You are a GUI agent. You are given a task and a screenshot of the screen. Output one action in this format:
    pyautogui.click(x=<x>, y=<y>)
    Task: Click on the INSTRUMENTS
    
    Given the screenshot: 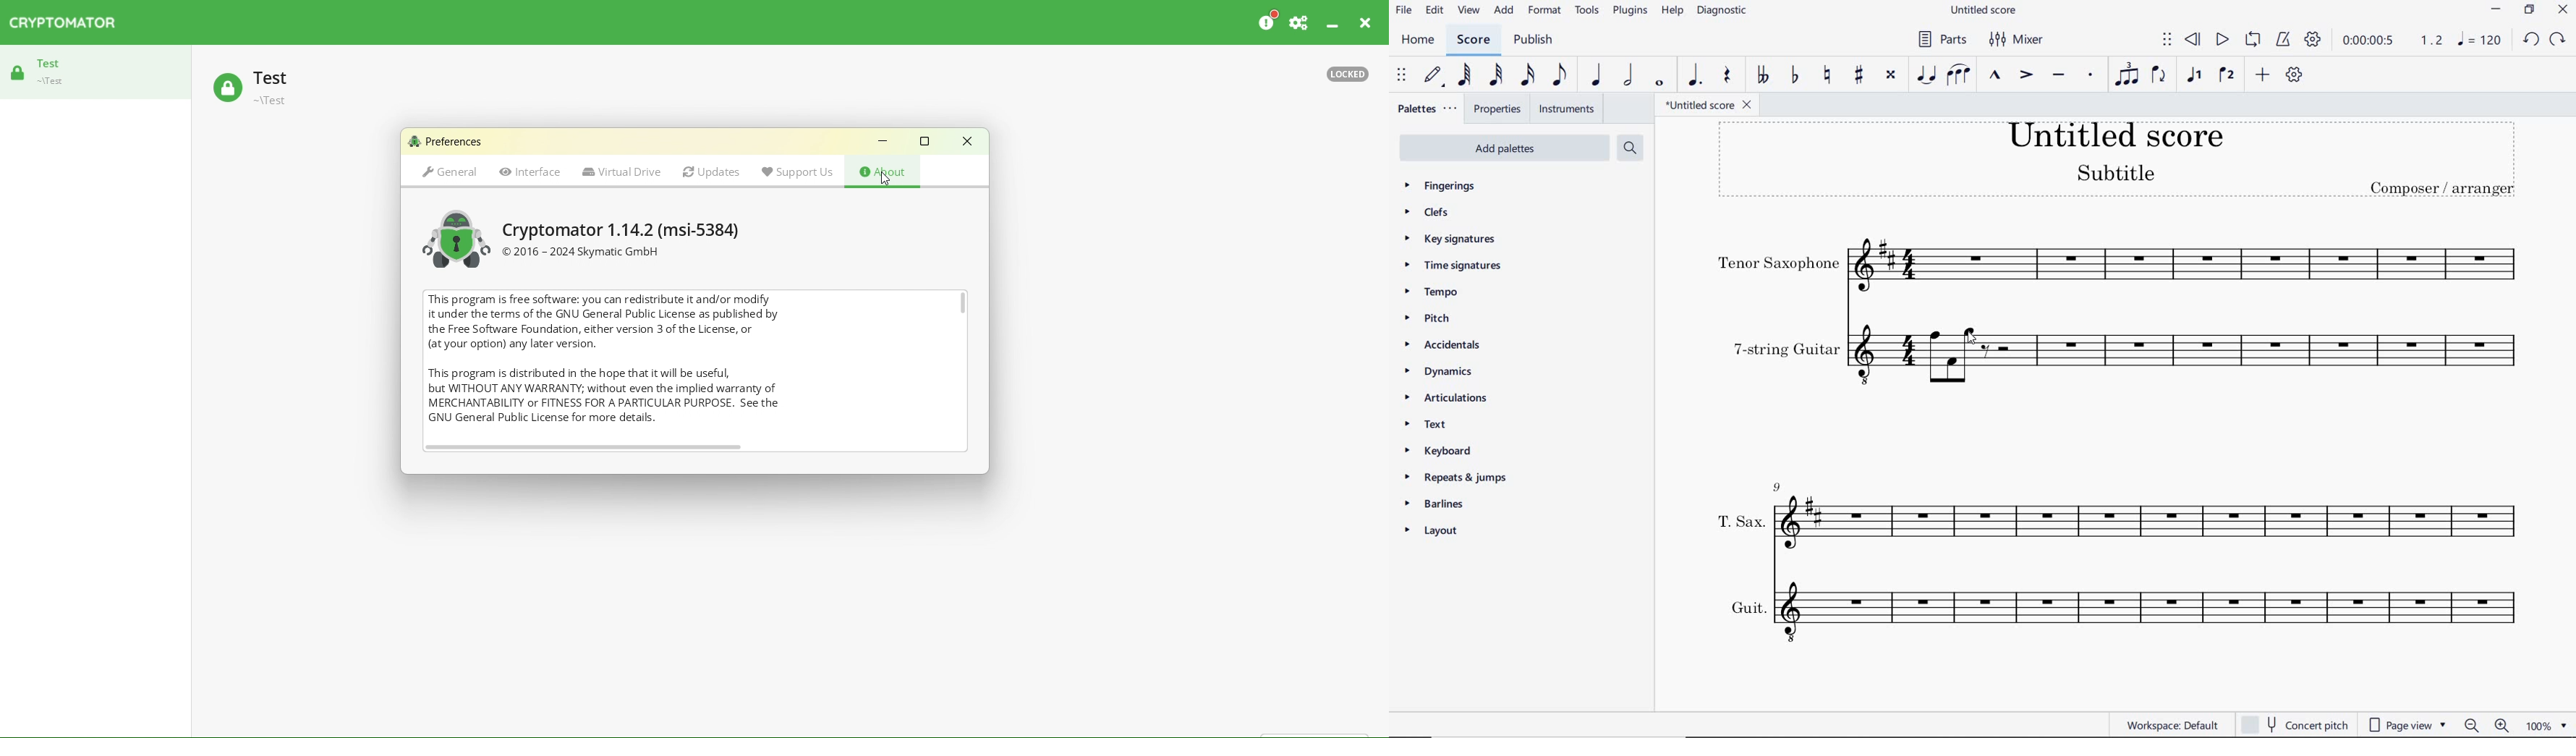 What is the action you would take?
    pyautogui.click(x=1566, y=108)
    